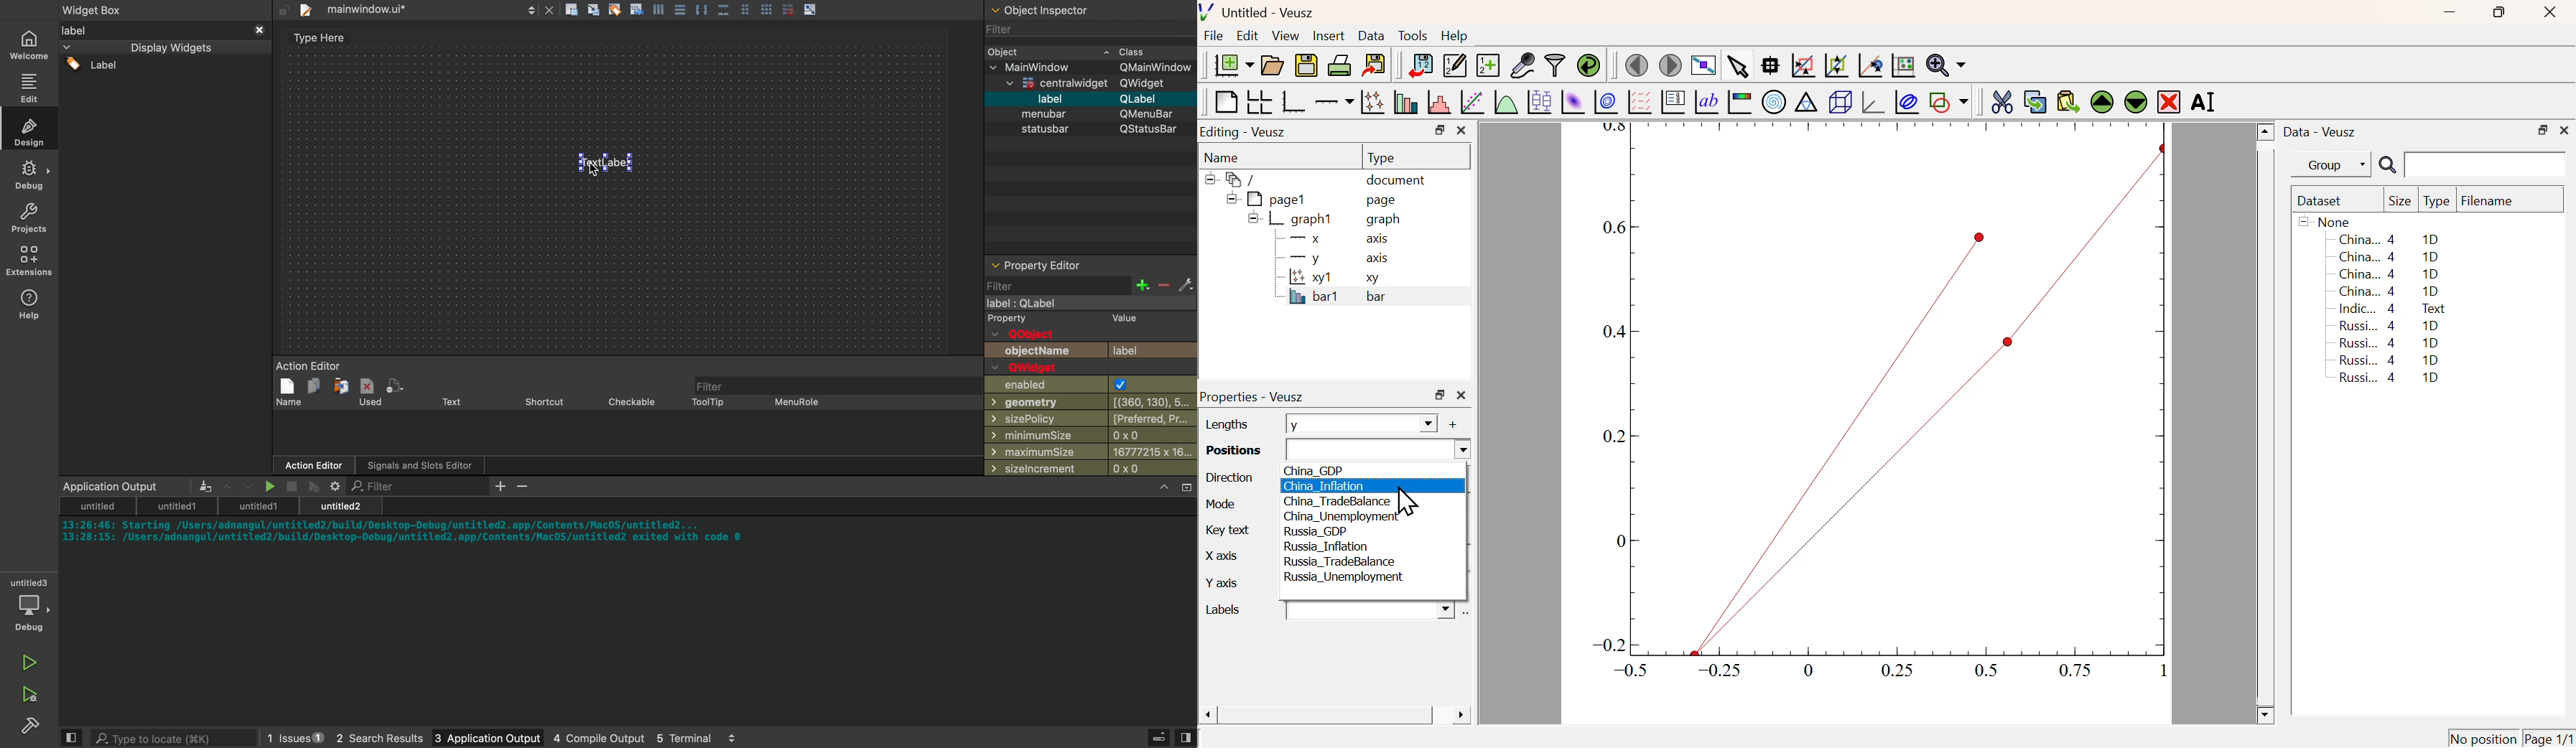 The height and width of the screenshot is (756, 2576). Describe the element at coordinates (2437, 202) in the screenshot. I see `Type` at that location.